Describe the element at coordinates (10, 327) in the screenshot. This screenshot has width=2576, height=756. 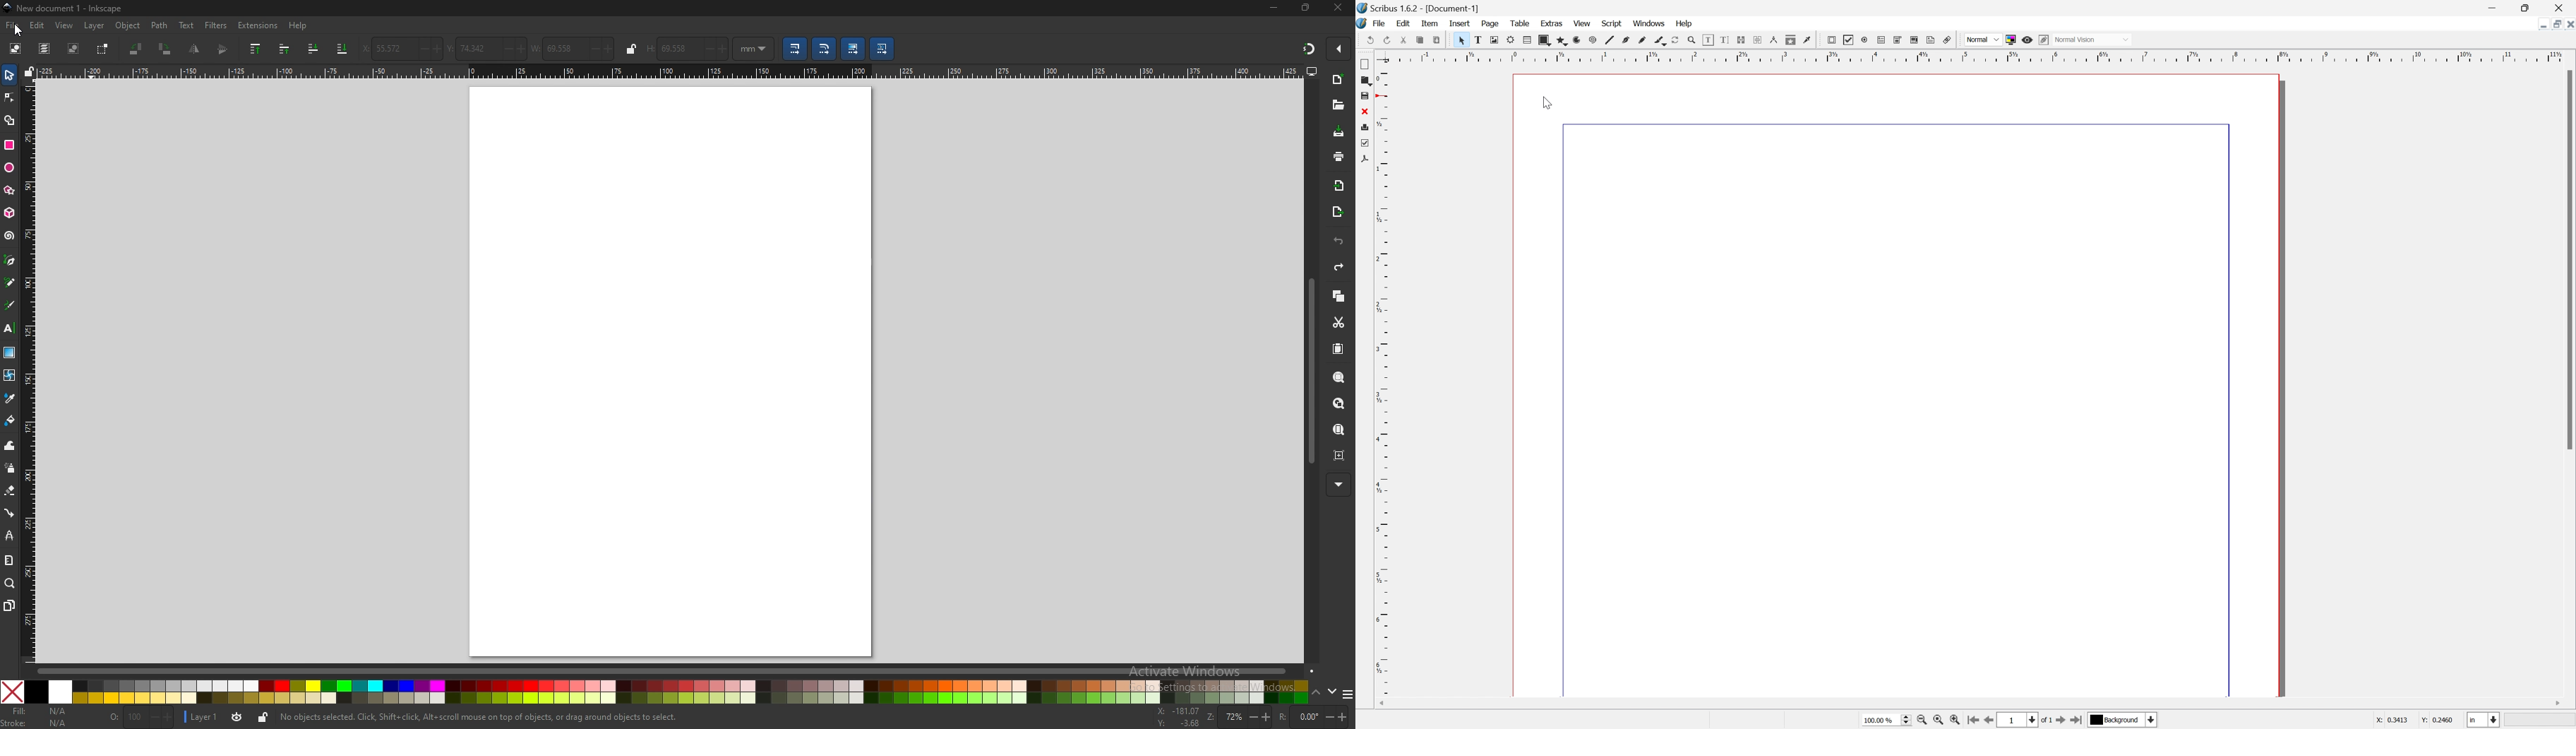
I see `text` at that location.